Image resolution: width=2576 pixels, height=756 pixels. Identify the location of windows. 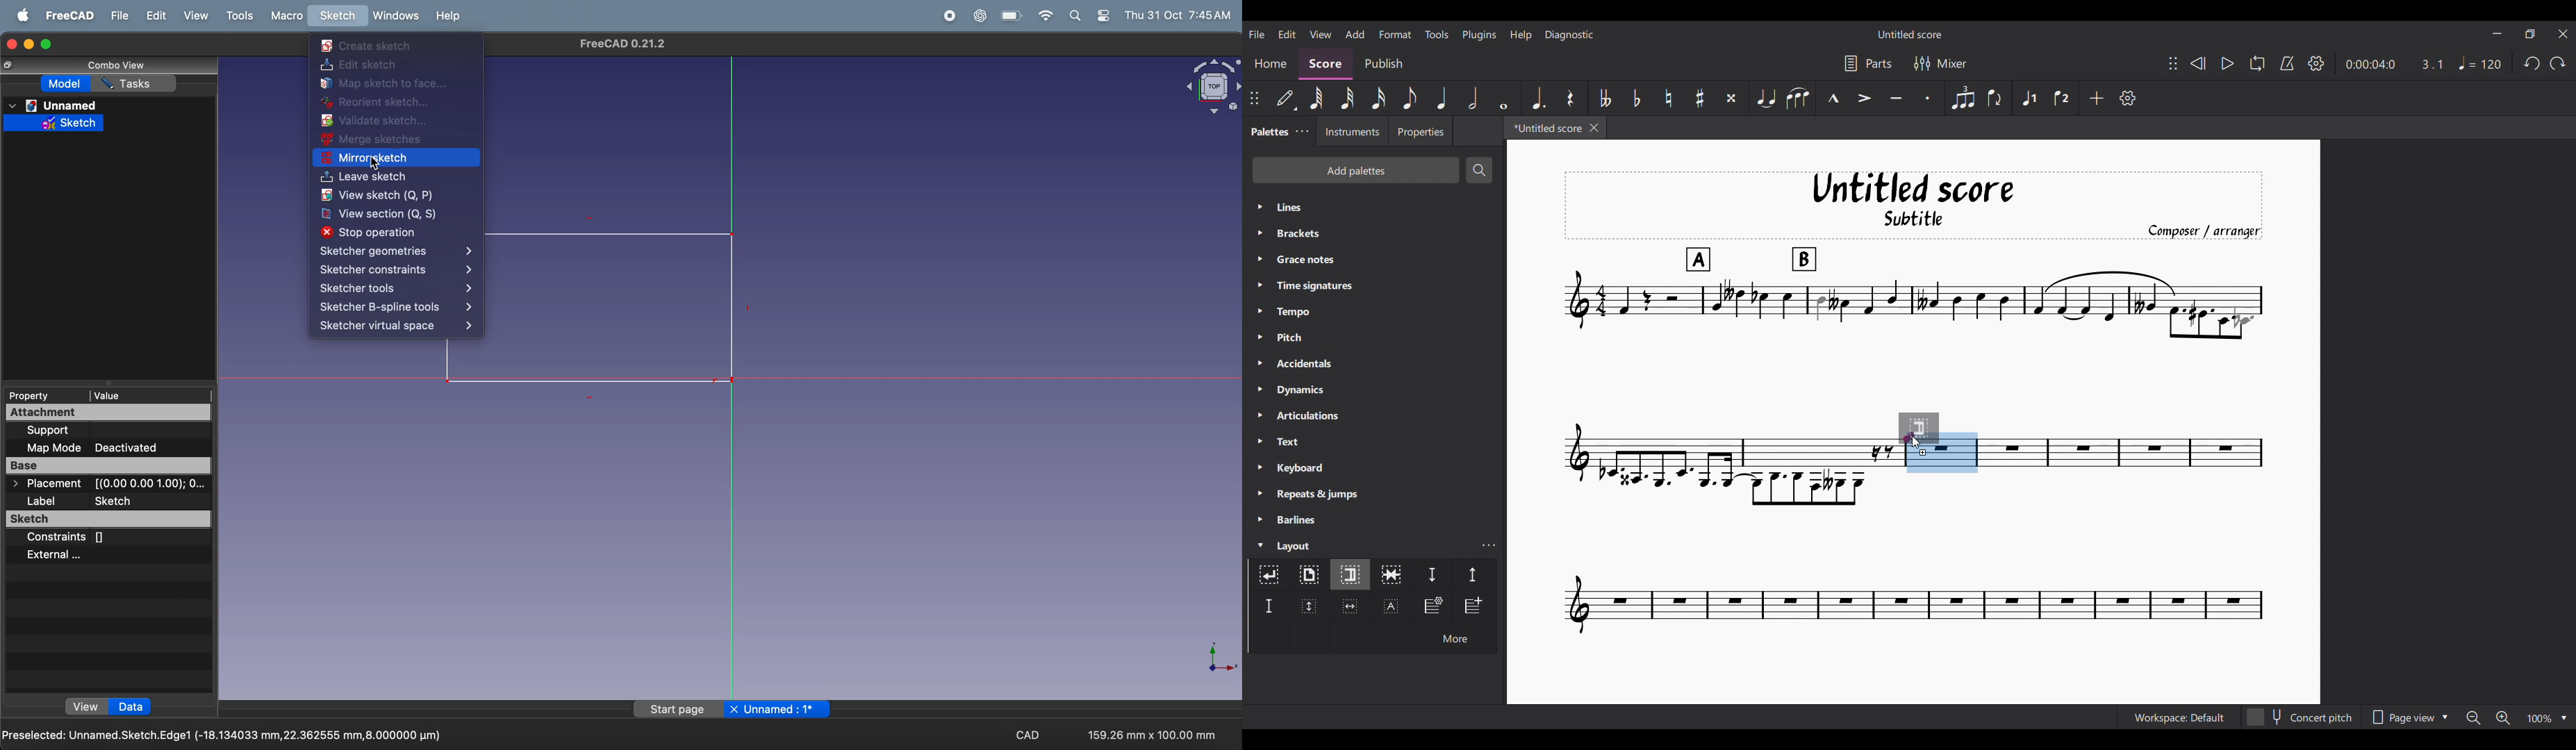
(394, 16).